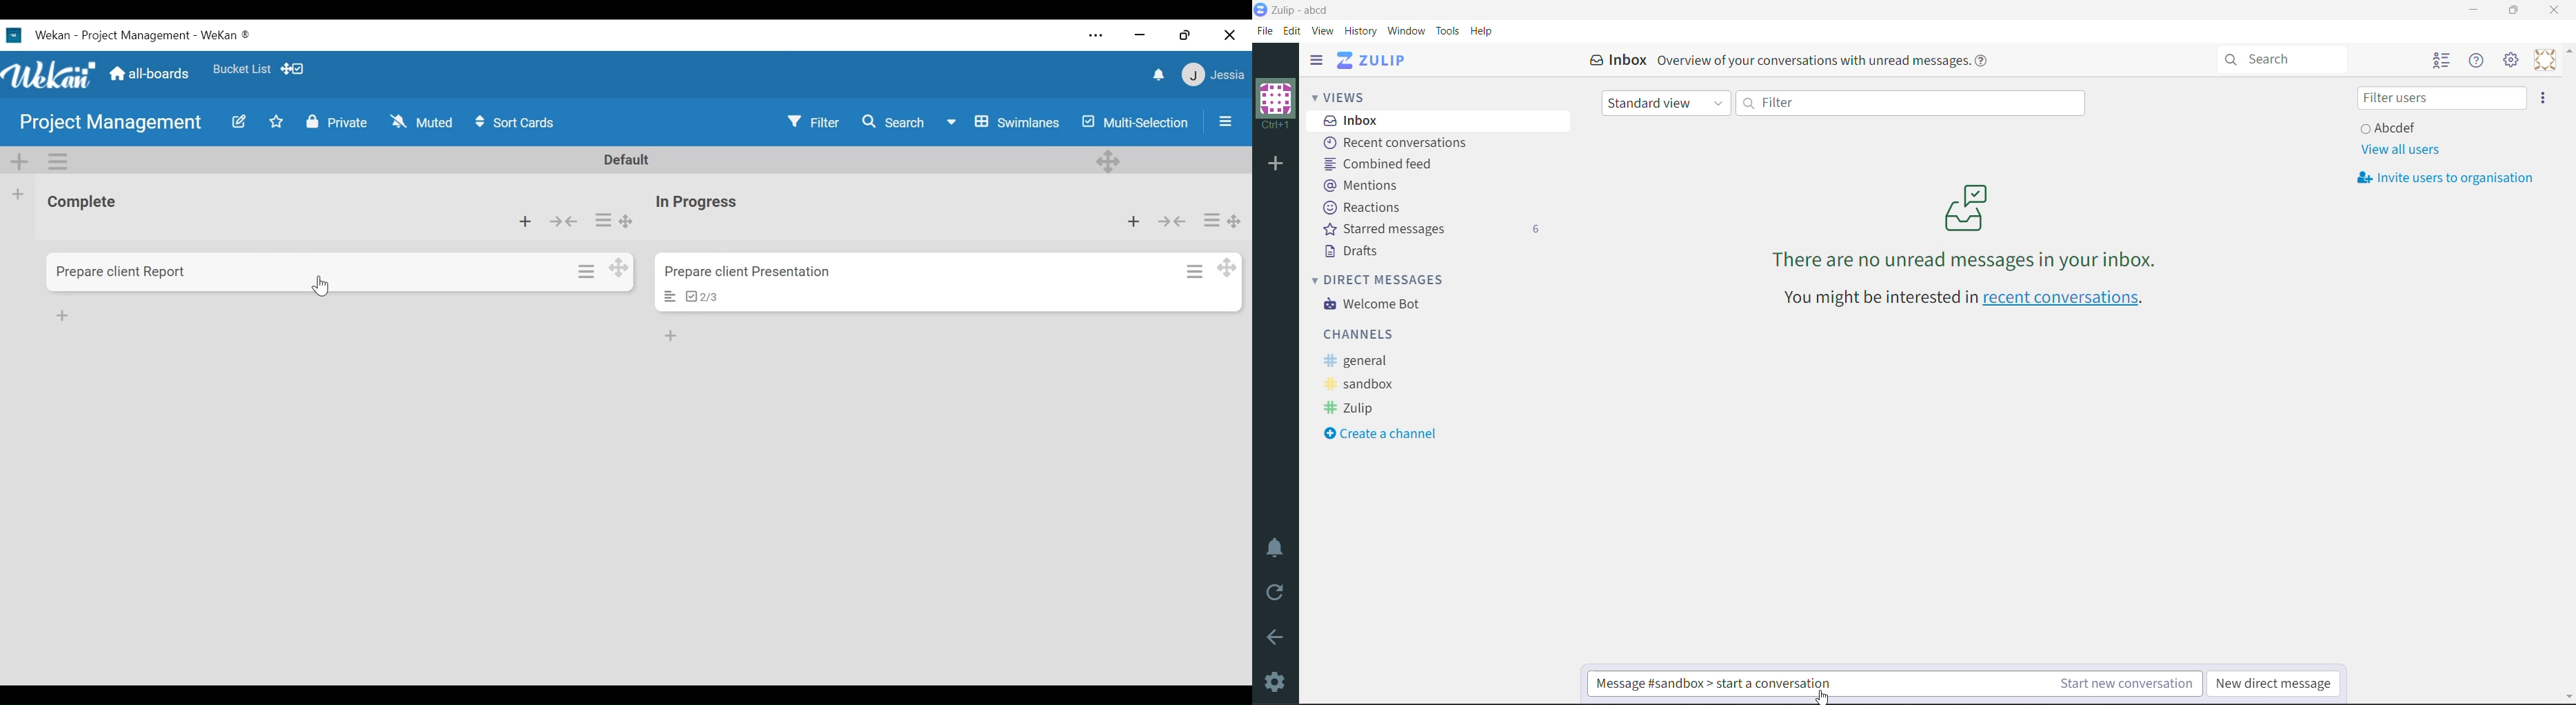 The image size is (2576, 728). Describe the element at coordinates (2545, 60) in the screenshot. I see `Personal Menu` at that location.